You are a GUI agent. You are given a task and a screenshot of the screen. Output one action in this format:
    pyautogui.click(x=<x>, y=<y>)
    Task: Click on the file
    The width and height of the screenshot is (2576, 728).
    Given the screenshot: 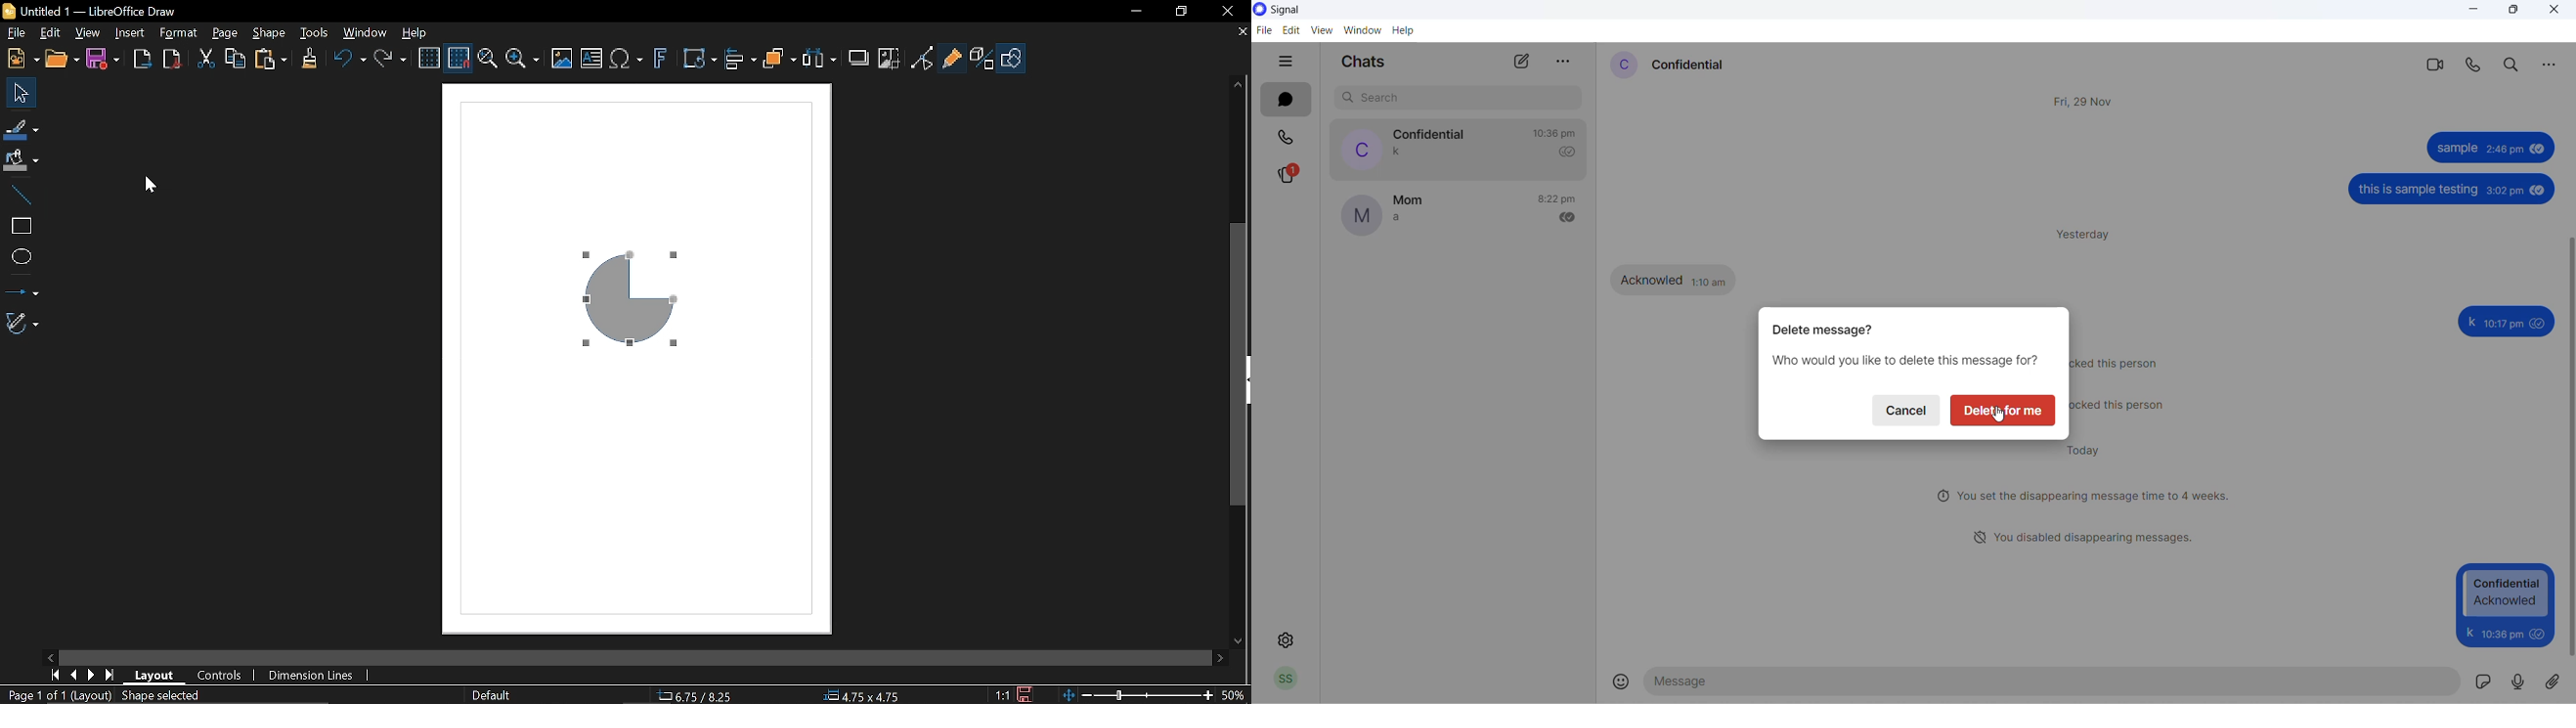 What is the action you would take?
    pyautogui.click(x=1264, y=30)
    